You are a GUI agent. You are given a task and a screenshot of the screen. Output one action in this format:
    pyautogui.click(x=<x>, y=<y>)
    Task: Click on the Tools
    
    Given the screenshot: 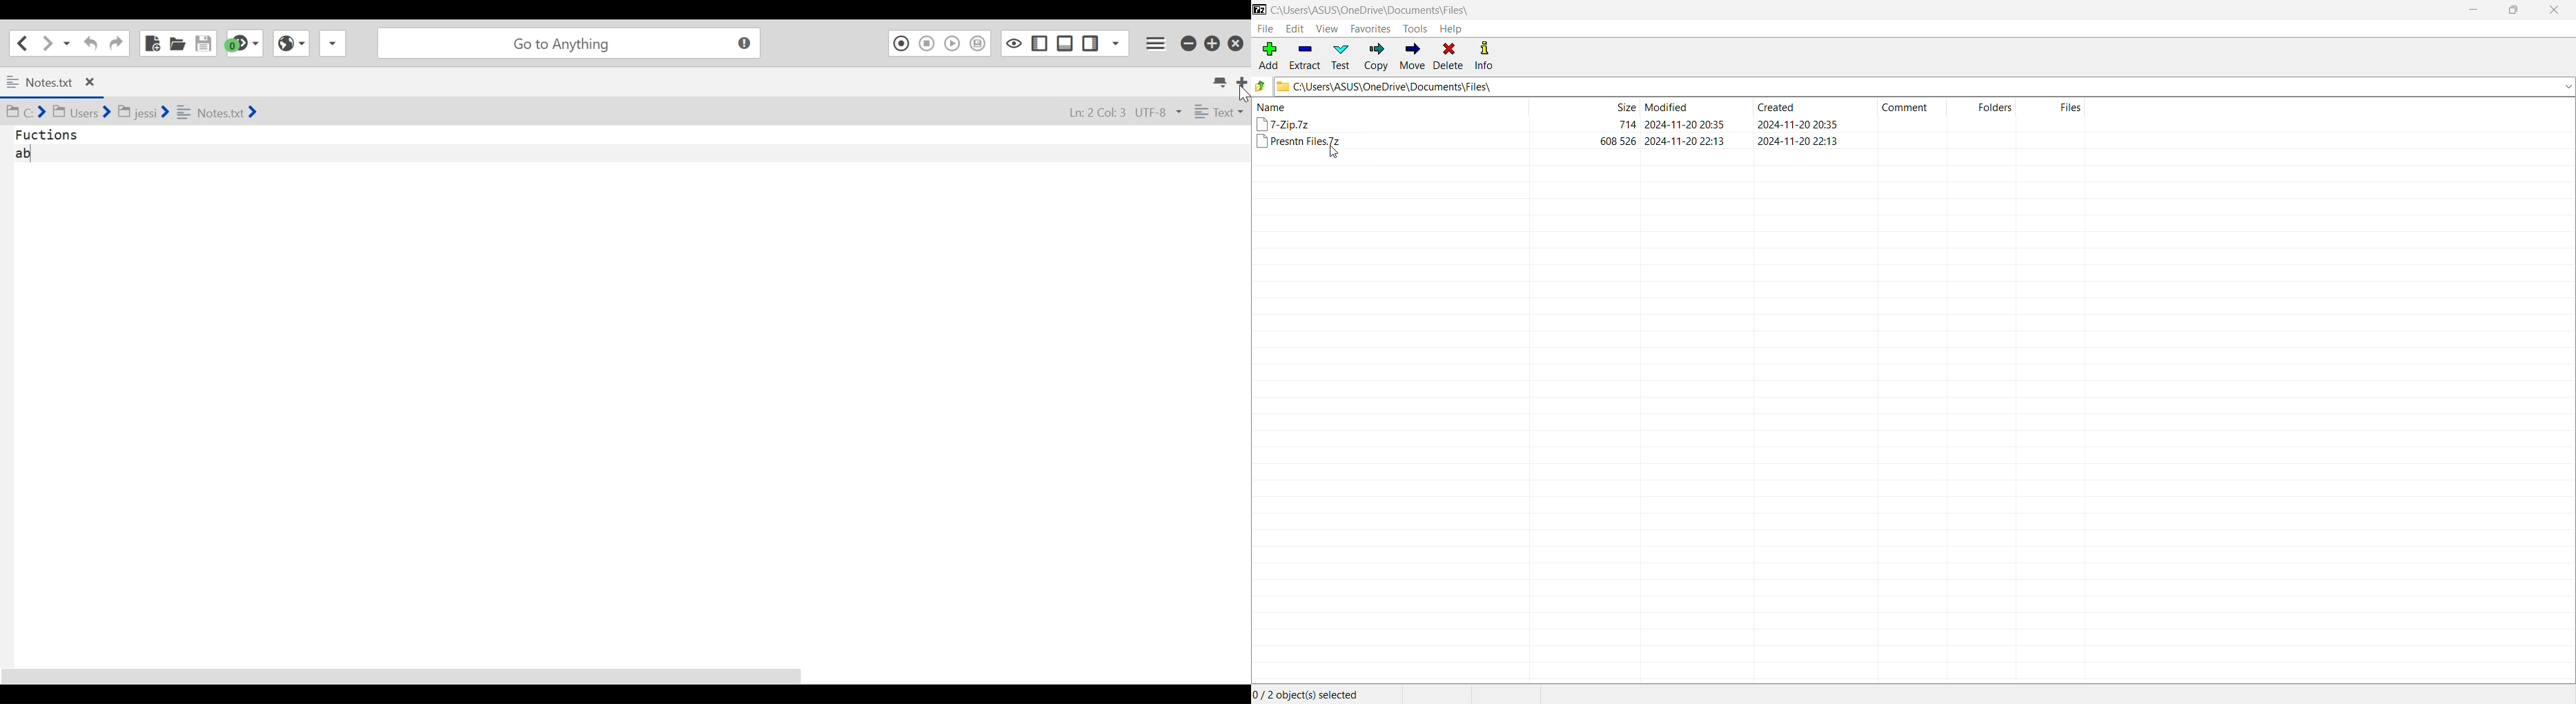 What is the action you would take?
    pyautogui.click(x=1415, y=29)
    